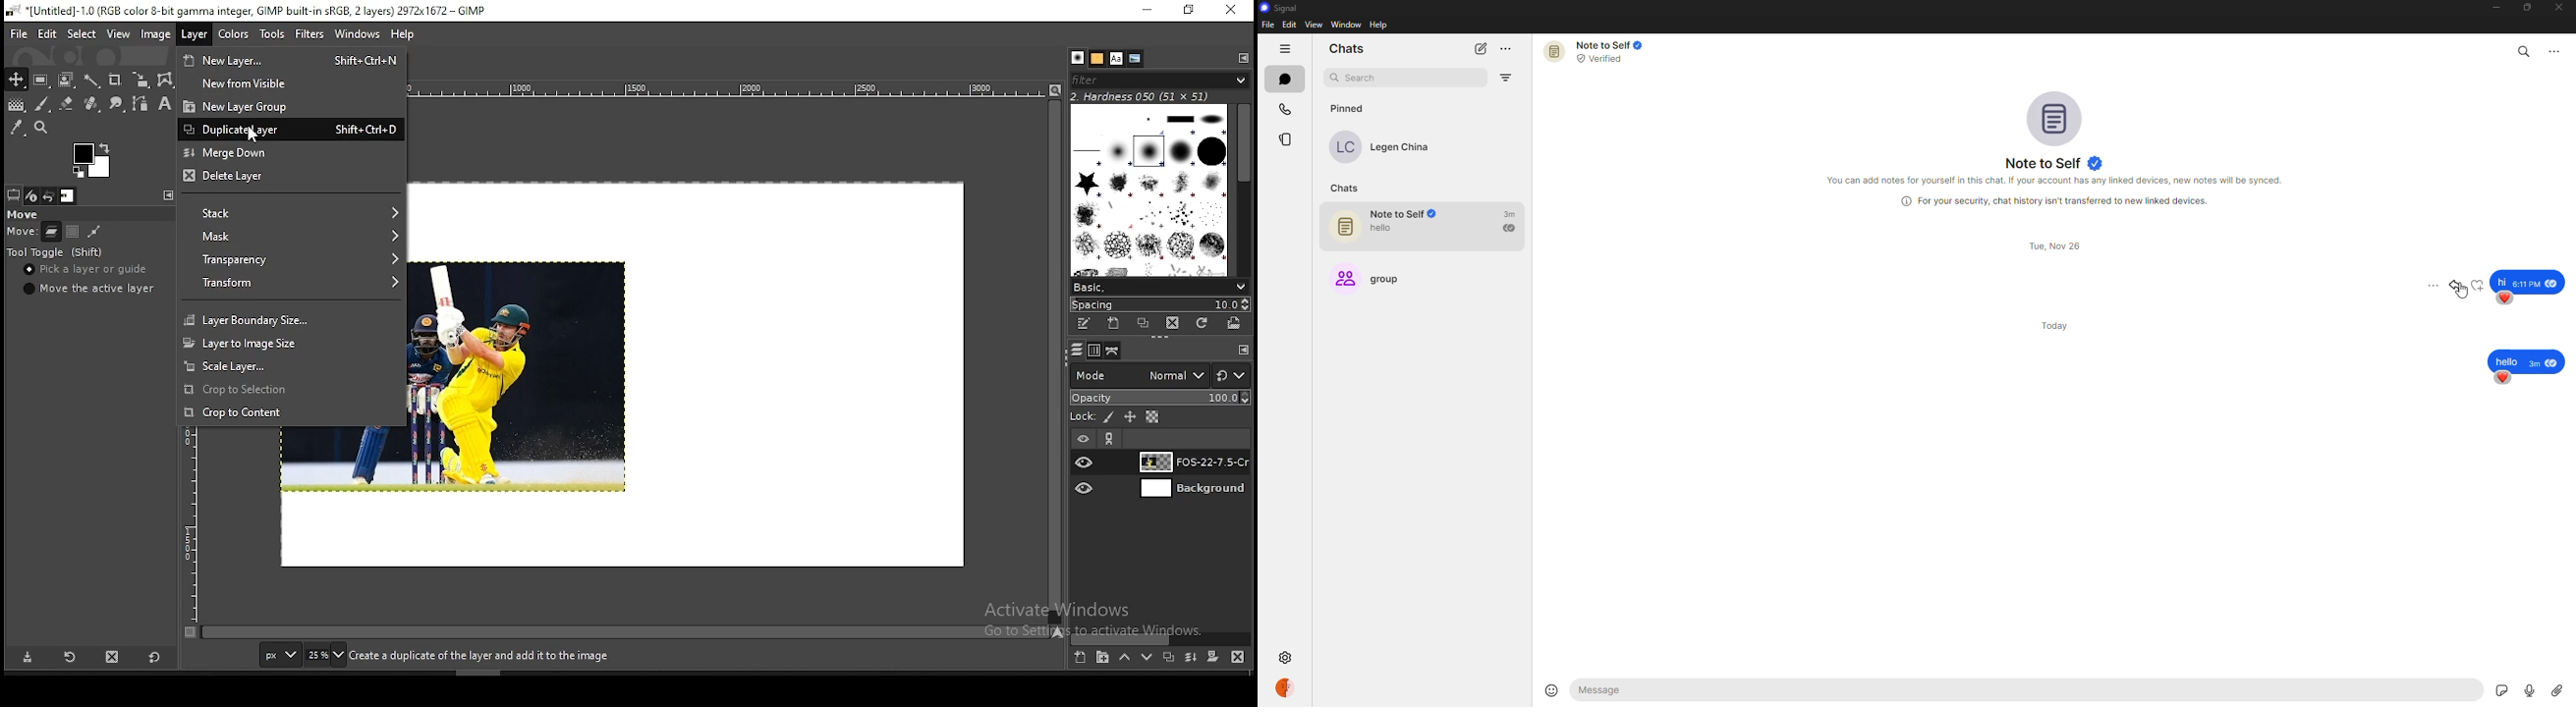  What do you see at coordinates (14, 194) in the screenshot?
I see `tool options` at bounding box center [14, 194].